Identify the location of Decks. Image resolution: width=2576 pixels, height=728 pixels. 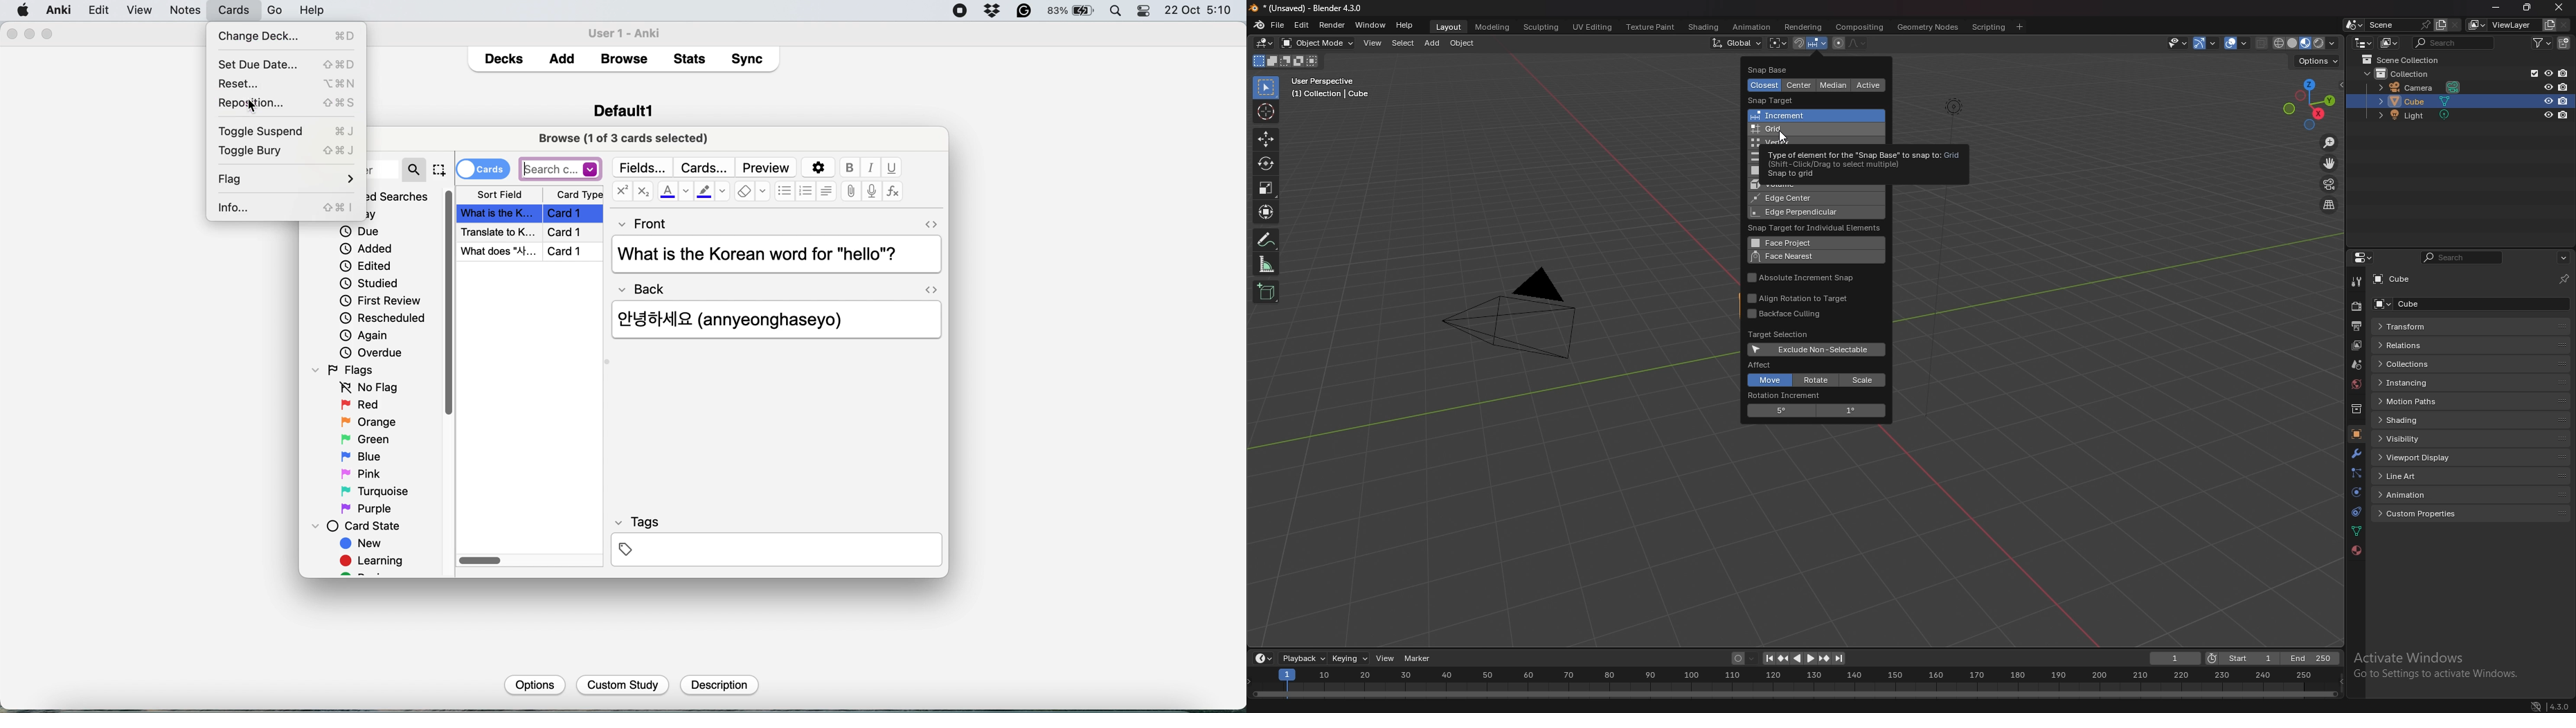
(504, 56).